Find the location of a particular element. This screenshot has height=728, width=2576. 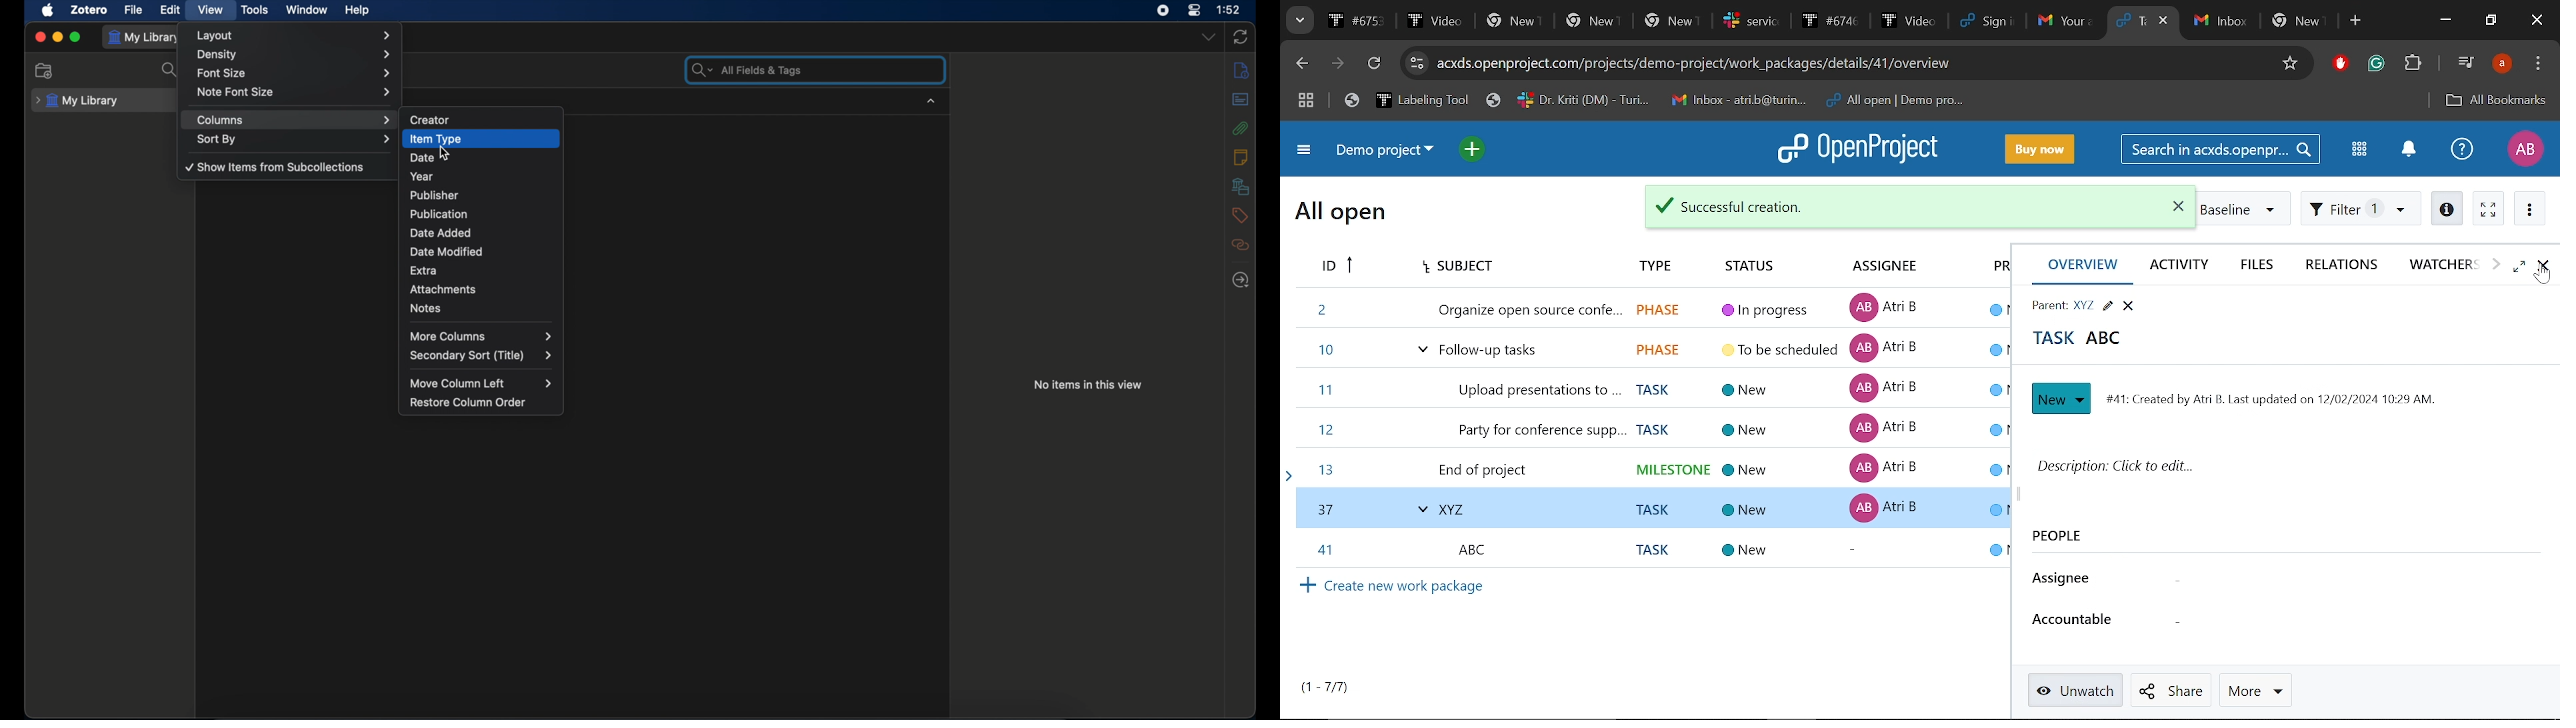

secondary sort is located at coordinates (481, 356).